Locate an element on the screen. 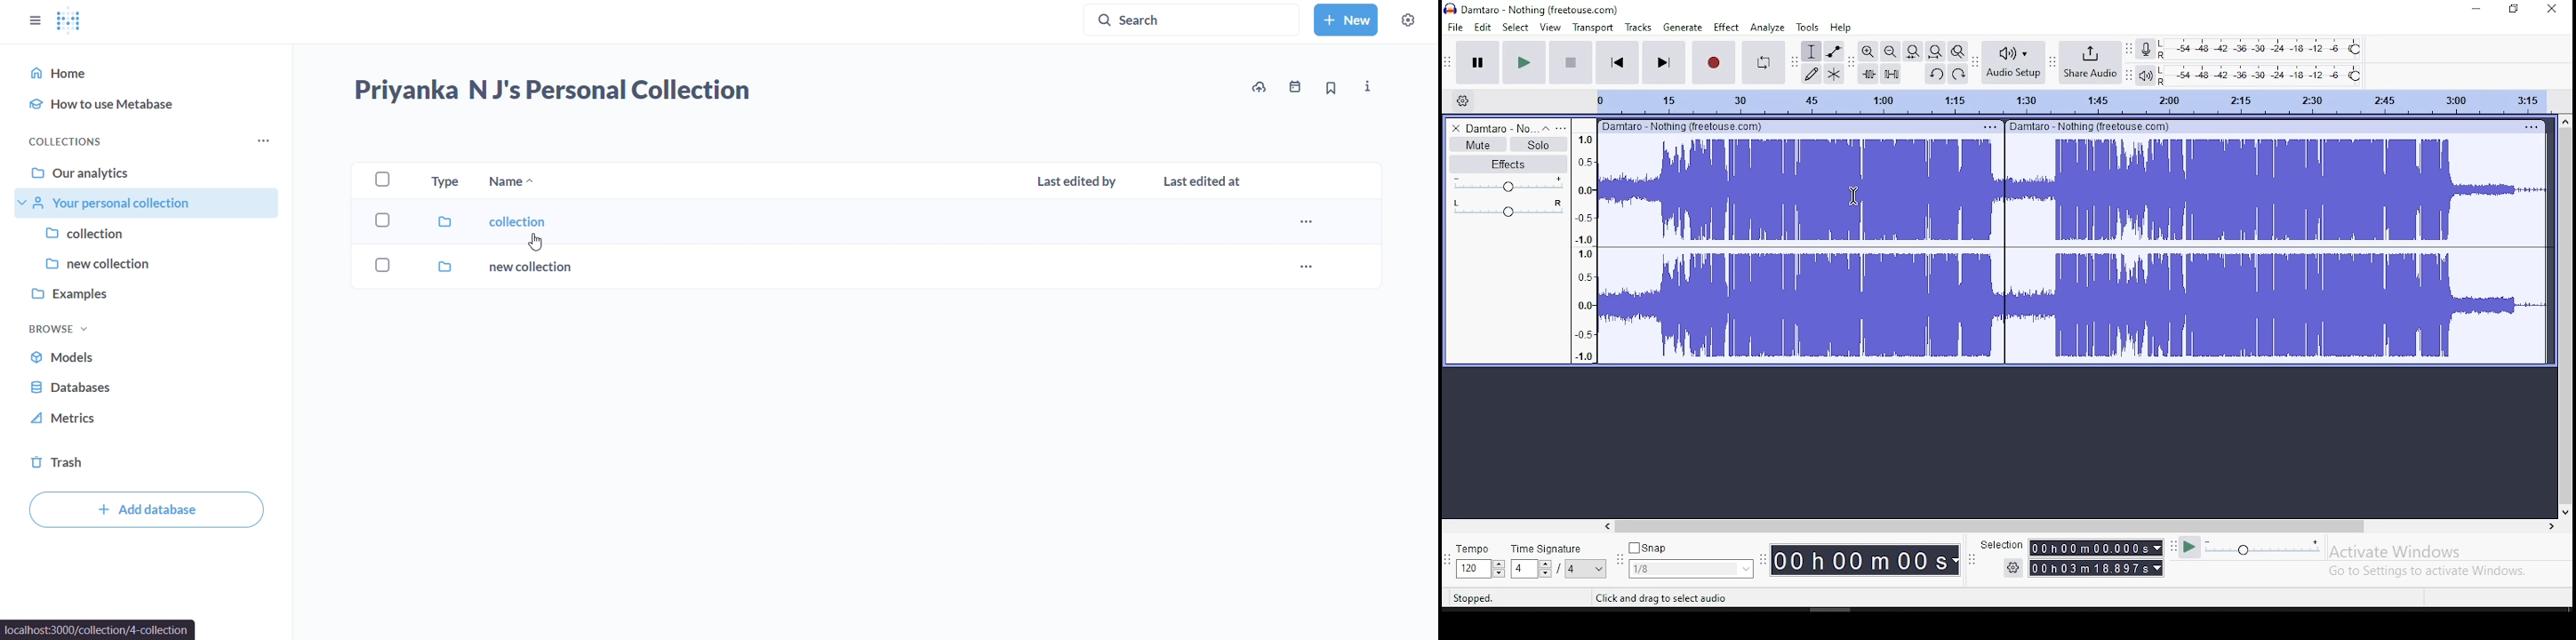  generate is located at coordinates (1684, 28).